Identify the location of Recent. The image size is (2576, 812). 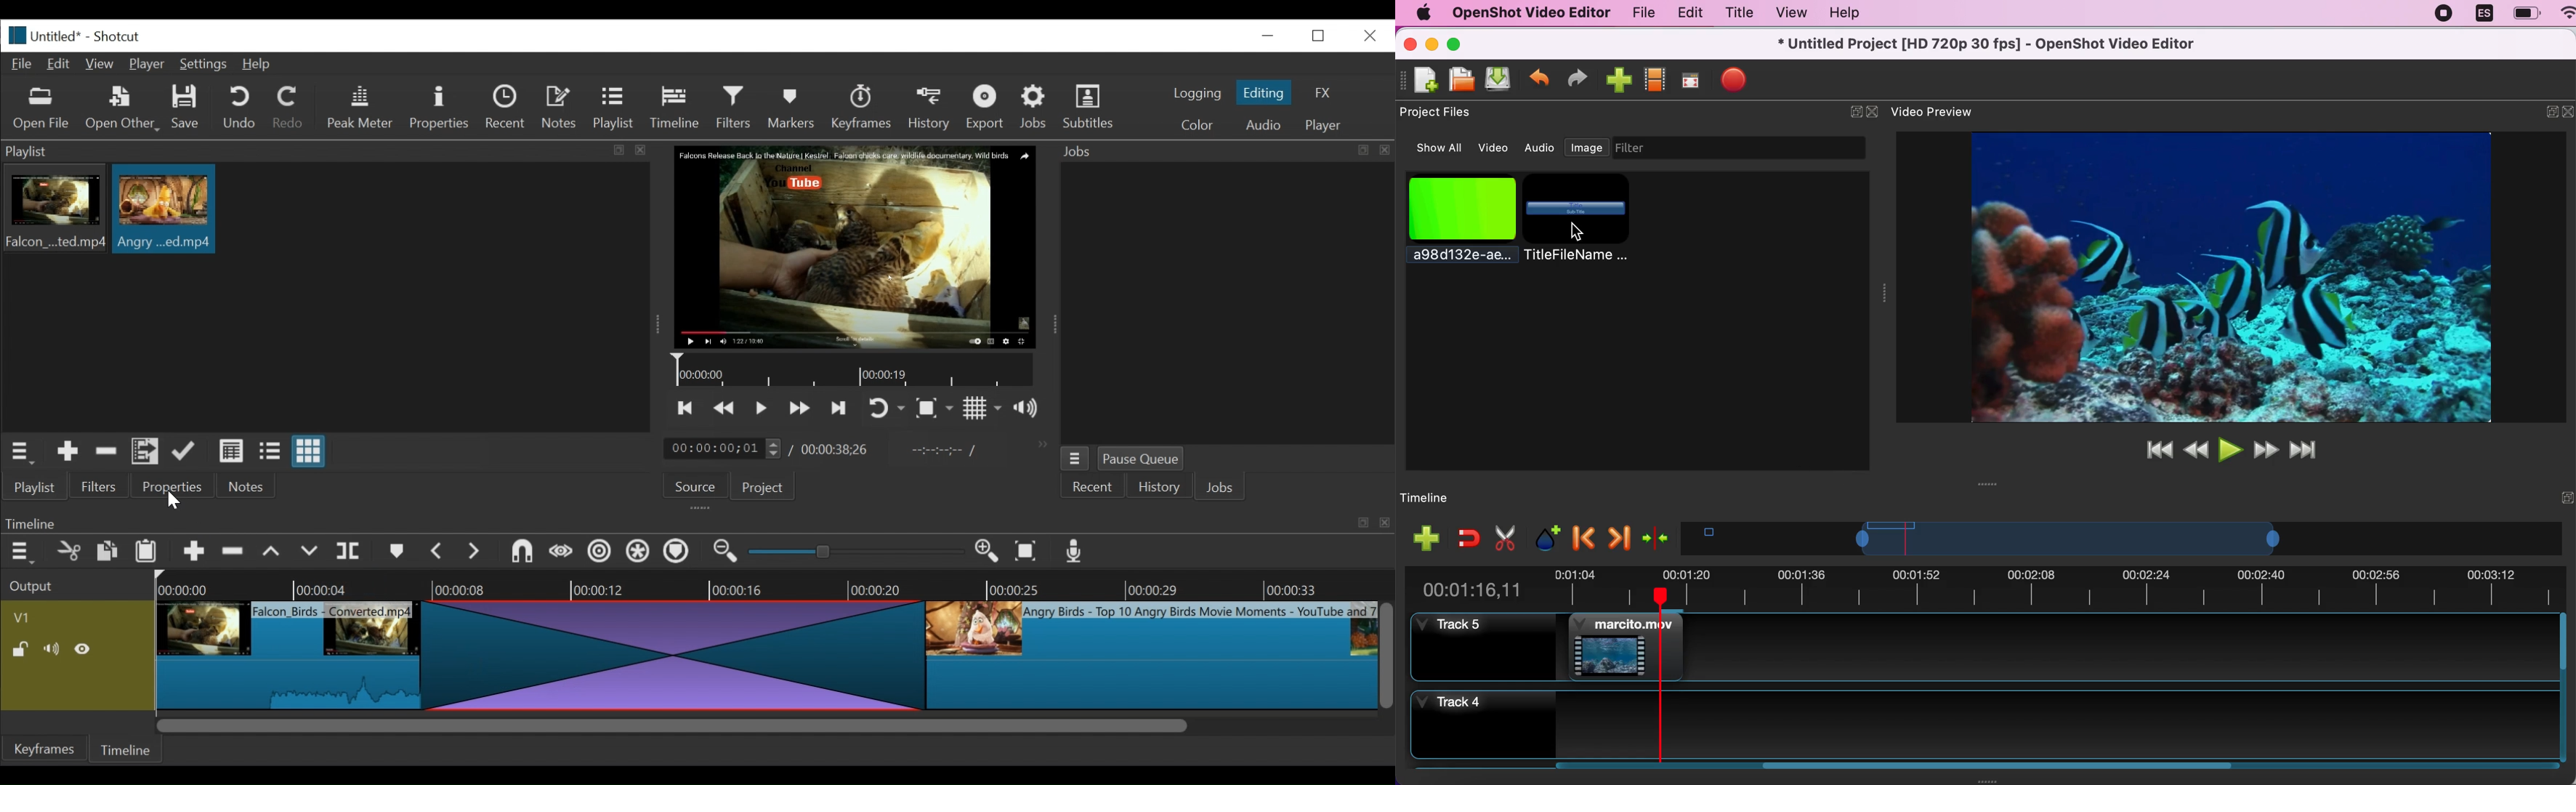
(1094, 488).